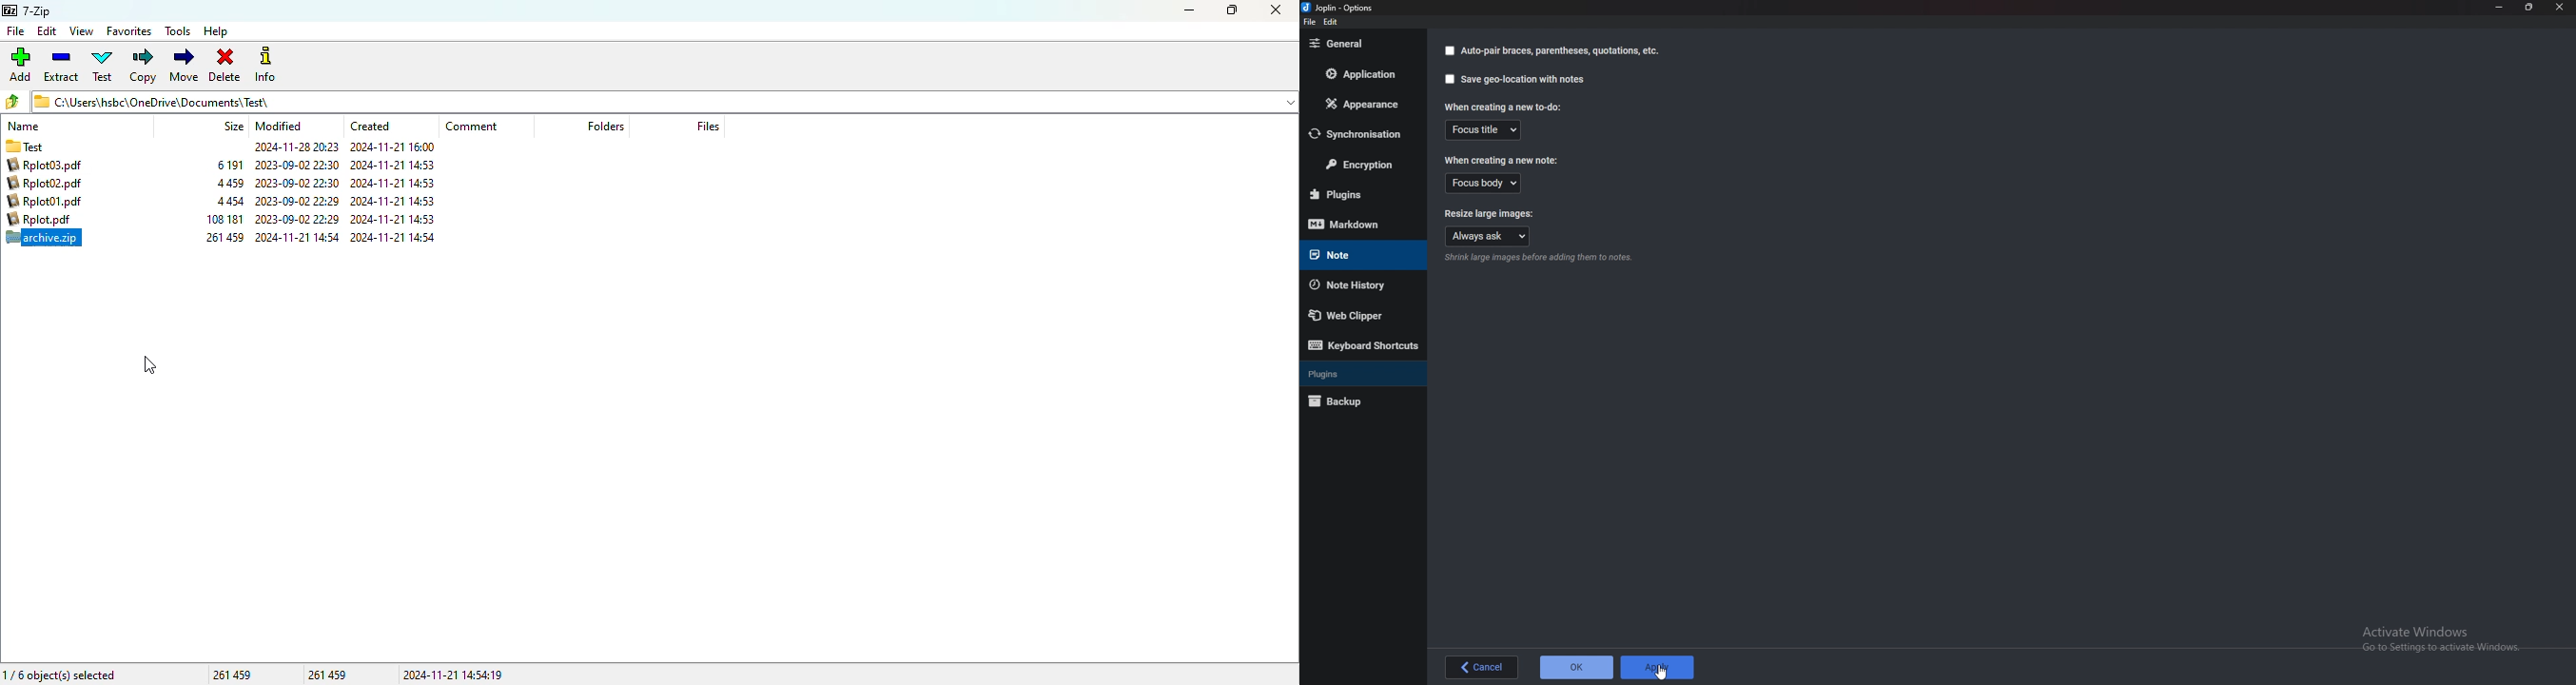 Image resolution: width=2576 pixels, height=700 pixels. I want to click on extract, so click(62, 66).